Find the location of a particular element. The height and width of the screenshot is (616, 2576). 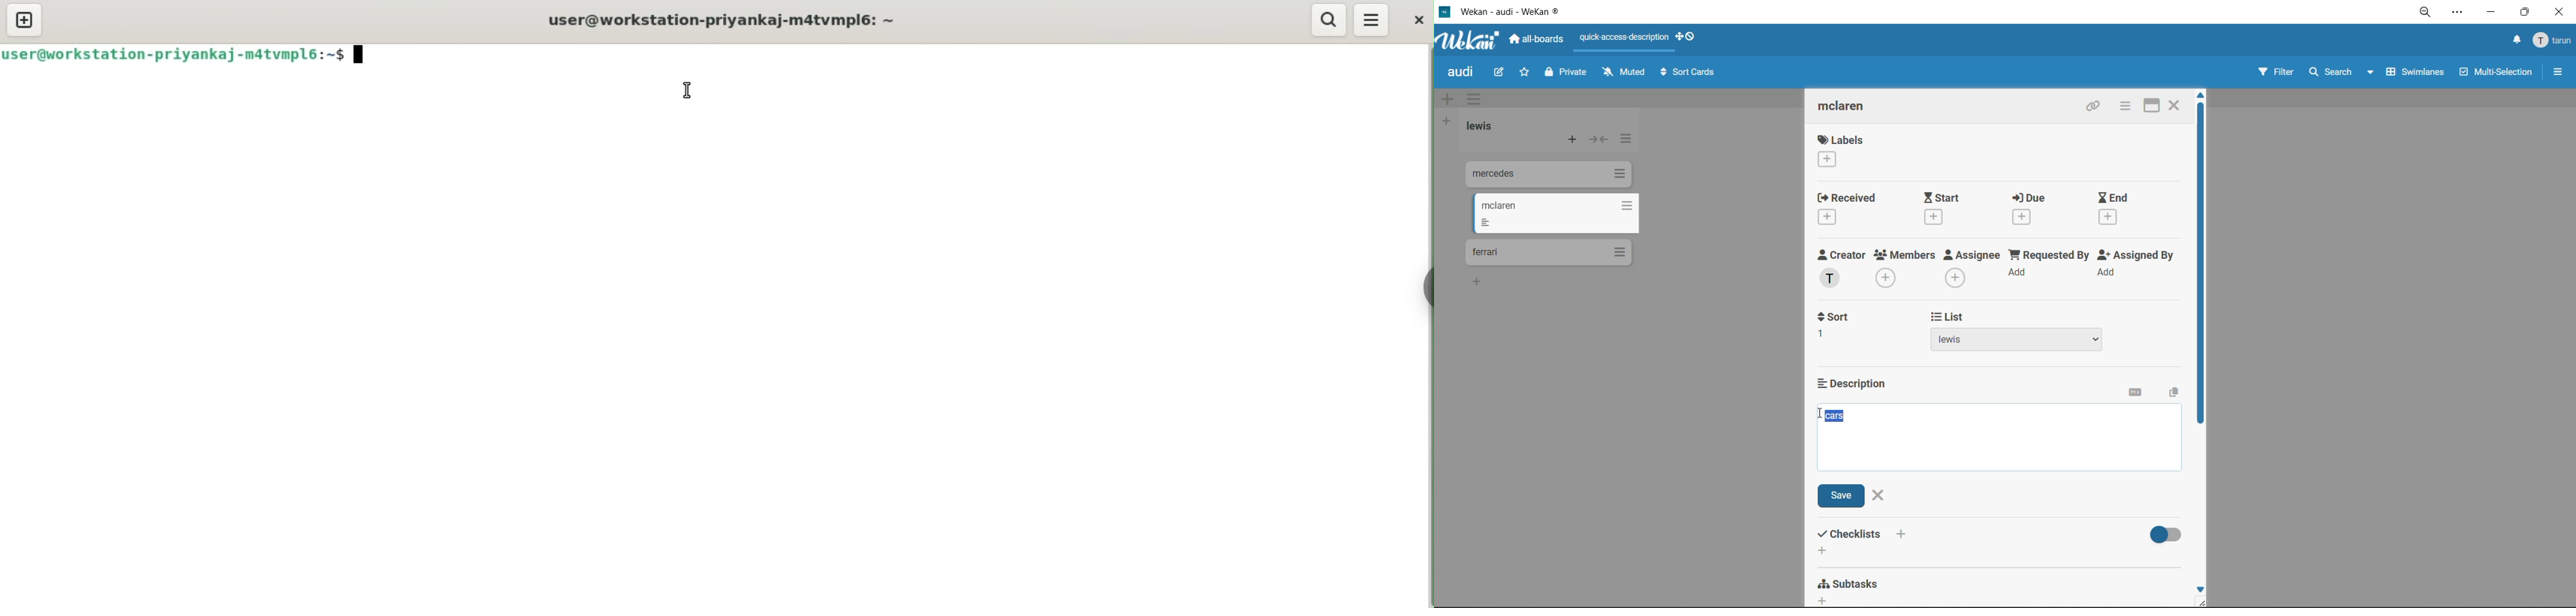

quick access description is located at coordinates (1625, 38).